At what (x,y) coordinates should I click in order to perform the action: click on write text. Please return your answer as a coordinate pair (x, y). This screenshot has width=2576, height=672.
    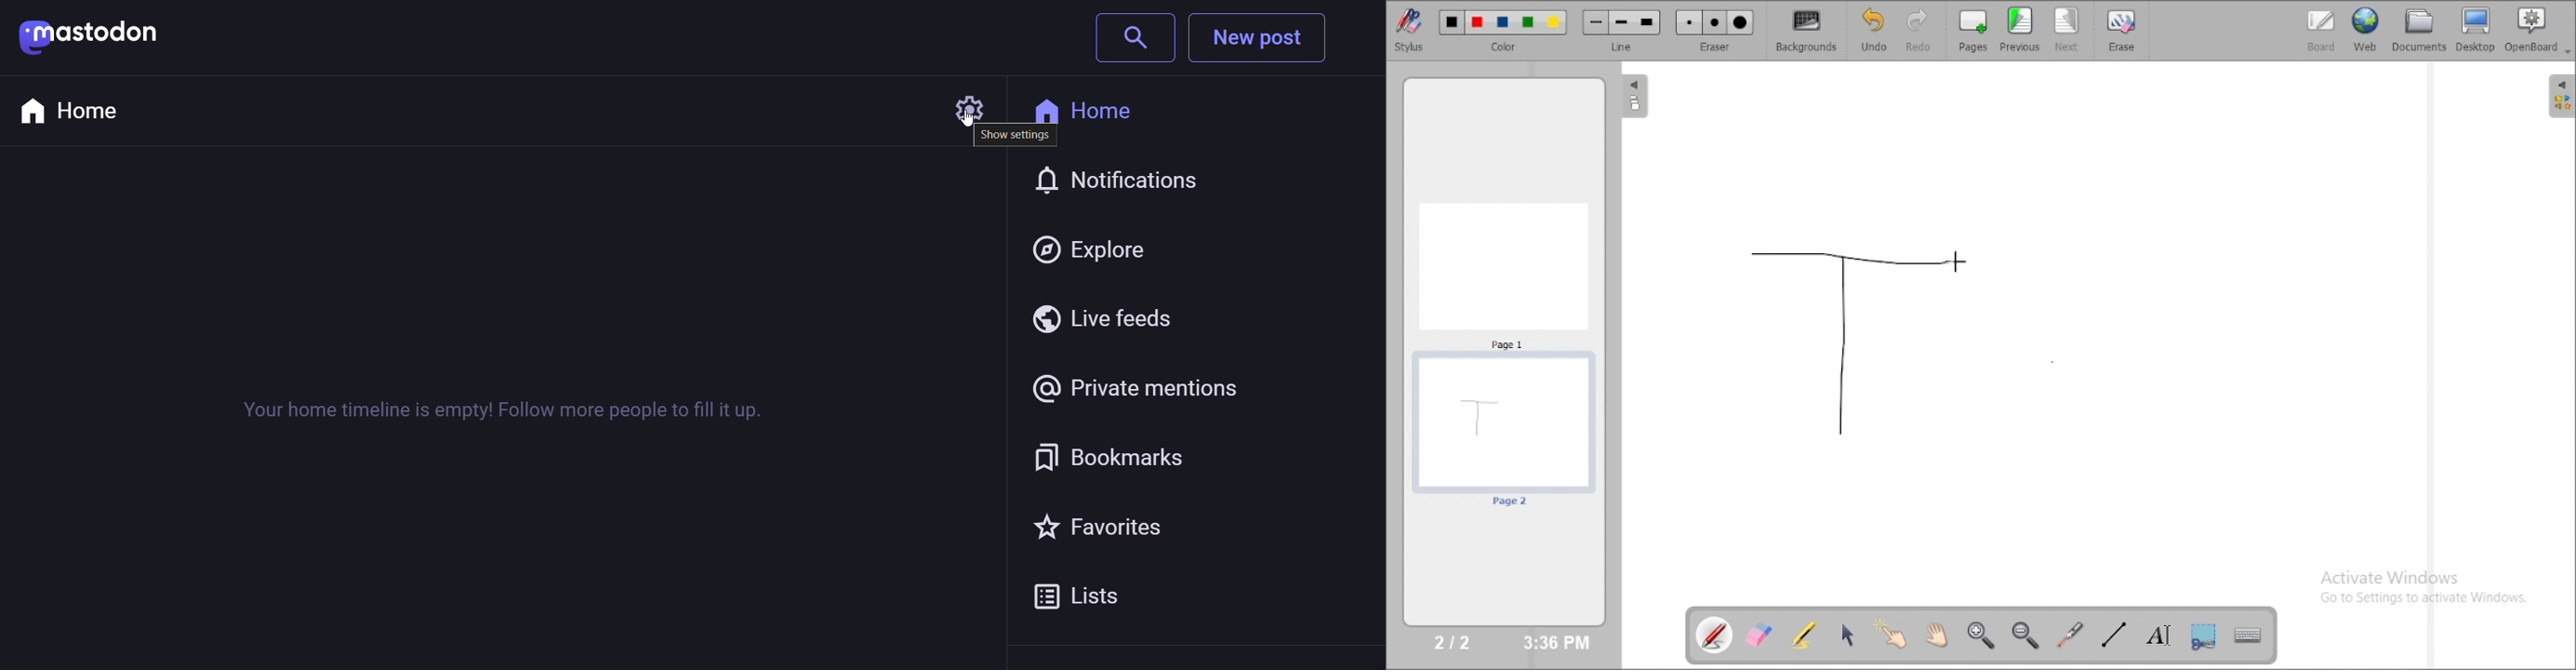
    Looking at the image, I should click on (2158, 636).